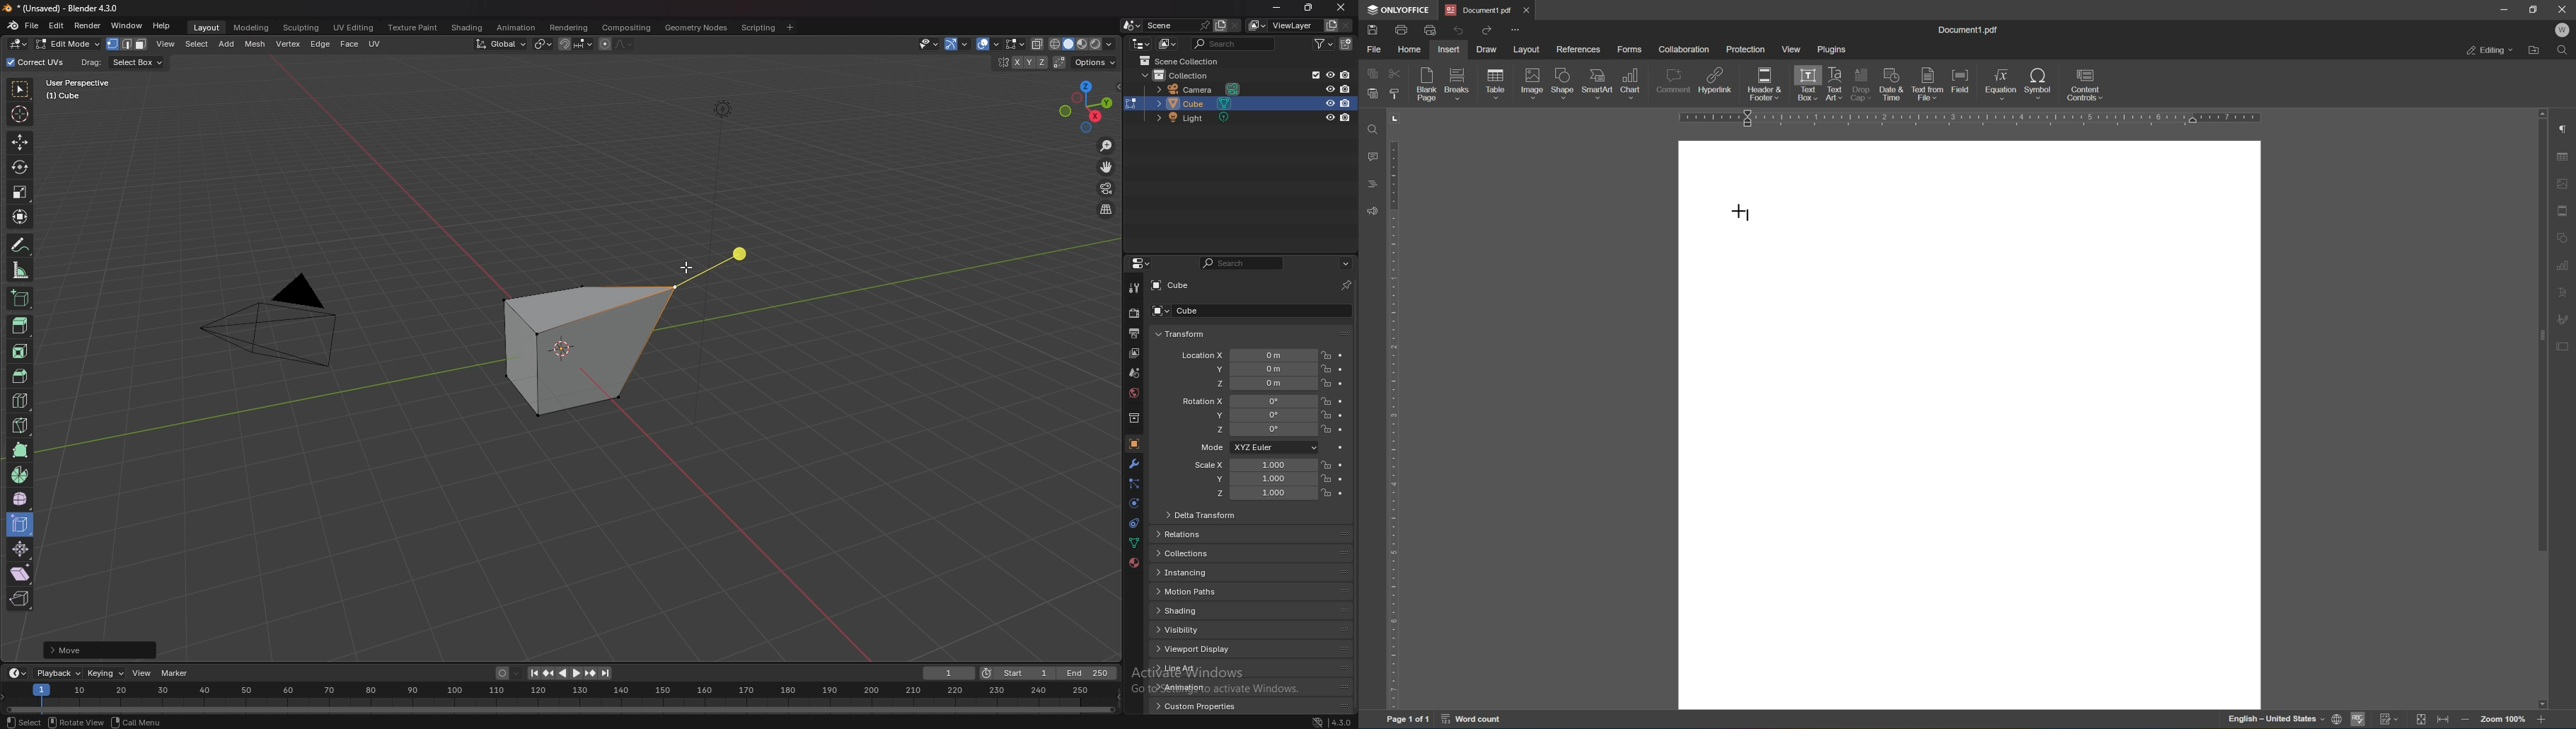  I want to click on scripting, so click(756, 28).